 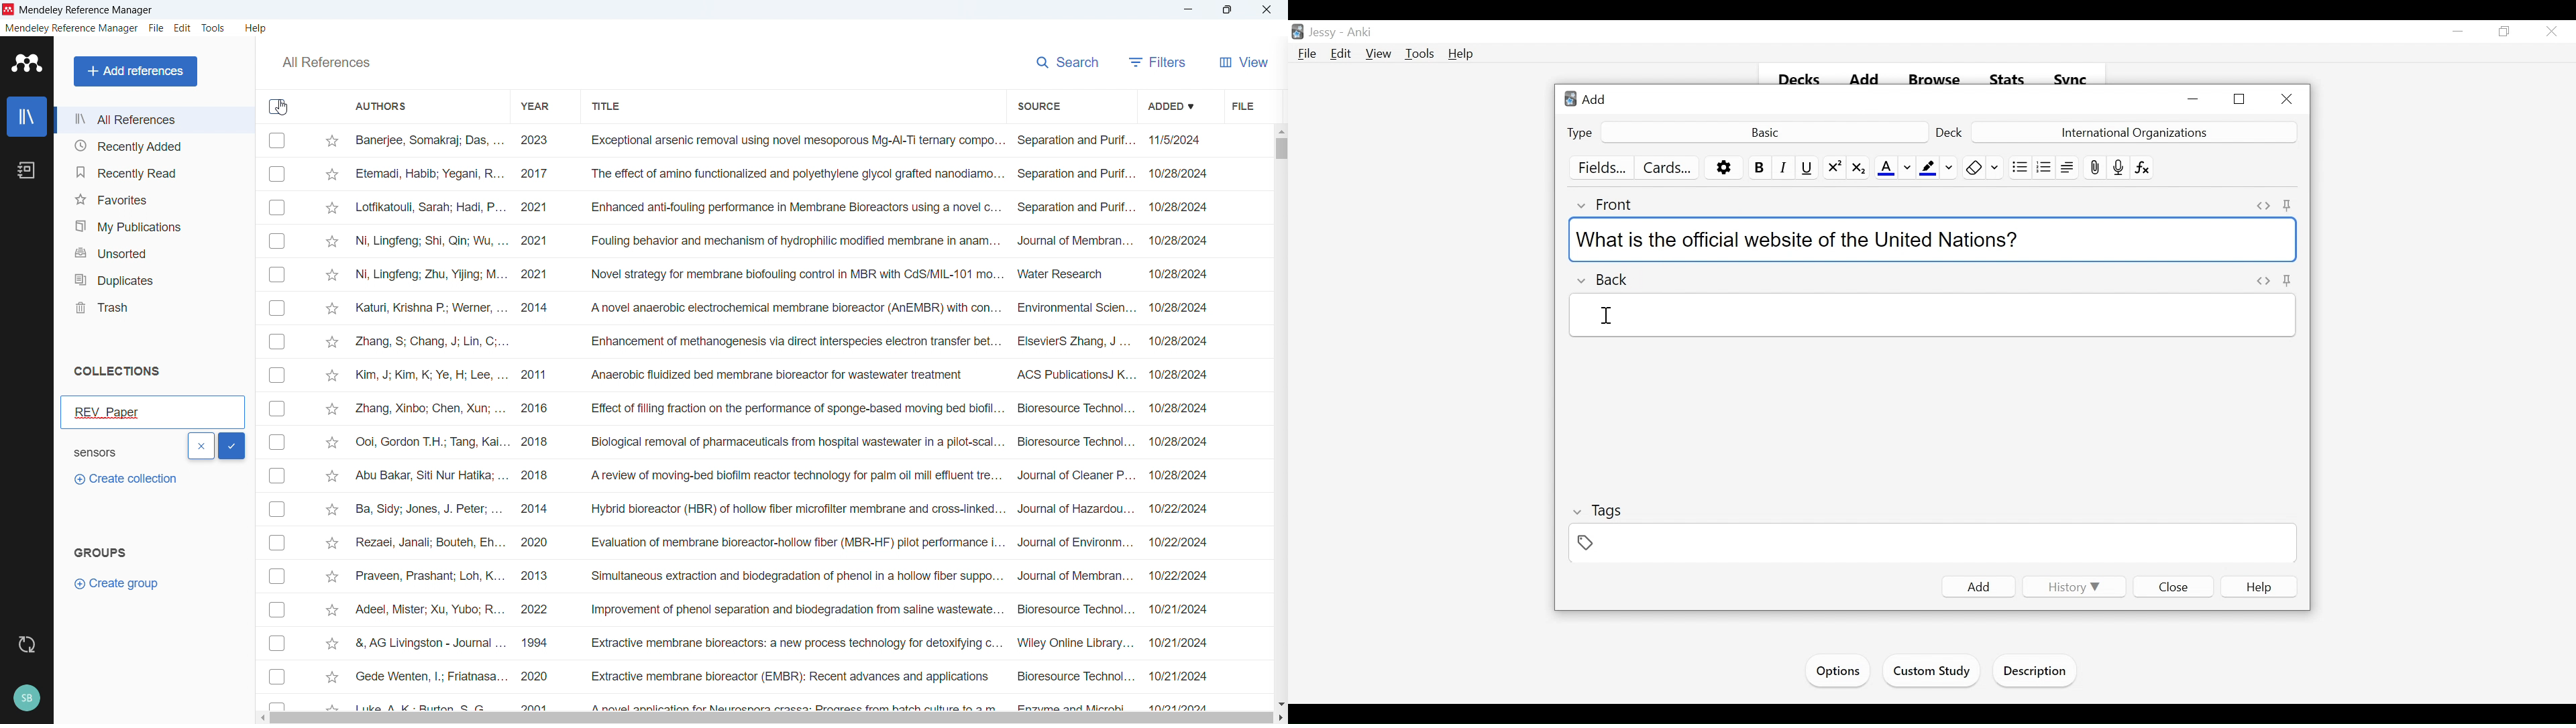 What do you see at coordinates (333, 308) in the screenshot?
I see `Star mark respective publication` at bounding box center [333, 308].